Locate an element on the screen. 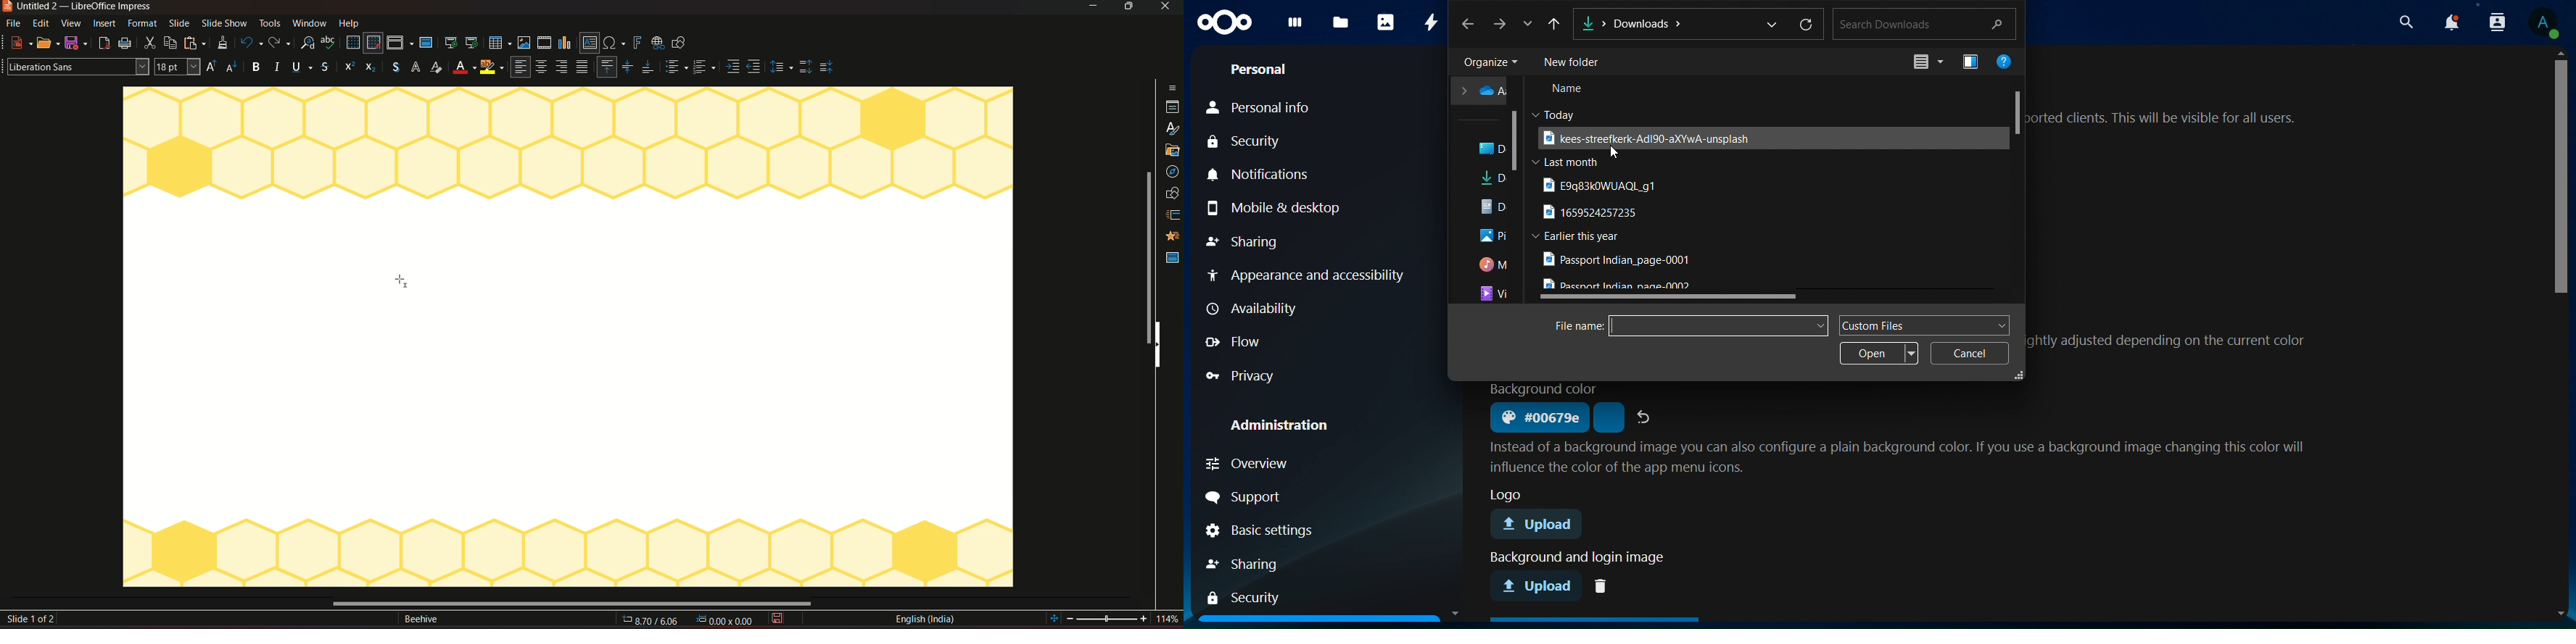  delete is located at coordinates (1604, 585).